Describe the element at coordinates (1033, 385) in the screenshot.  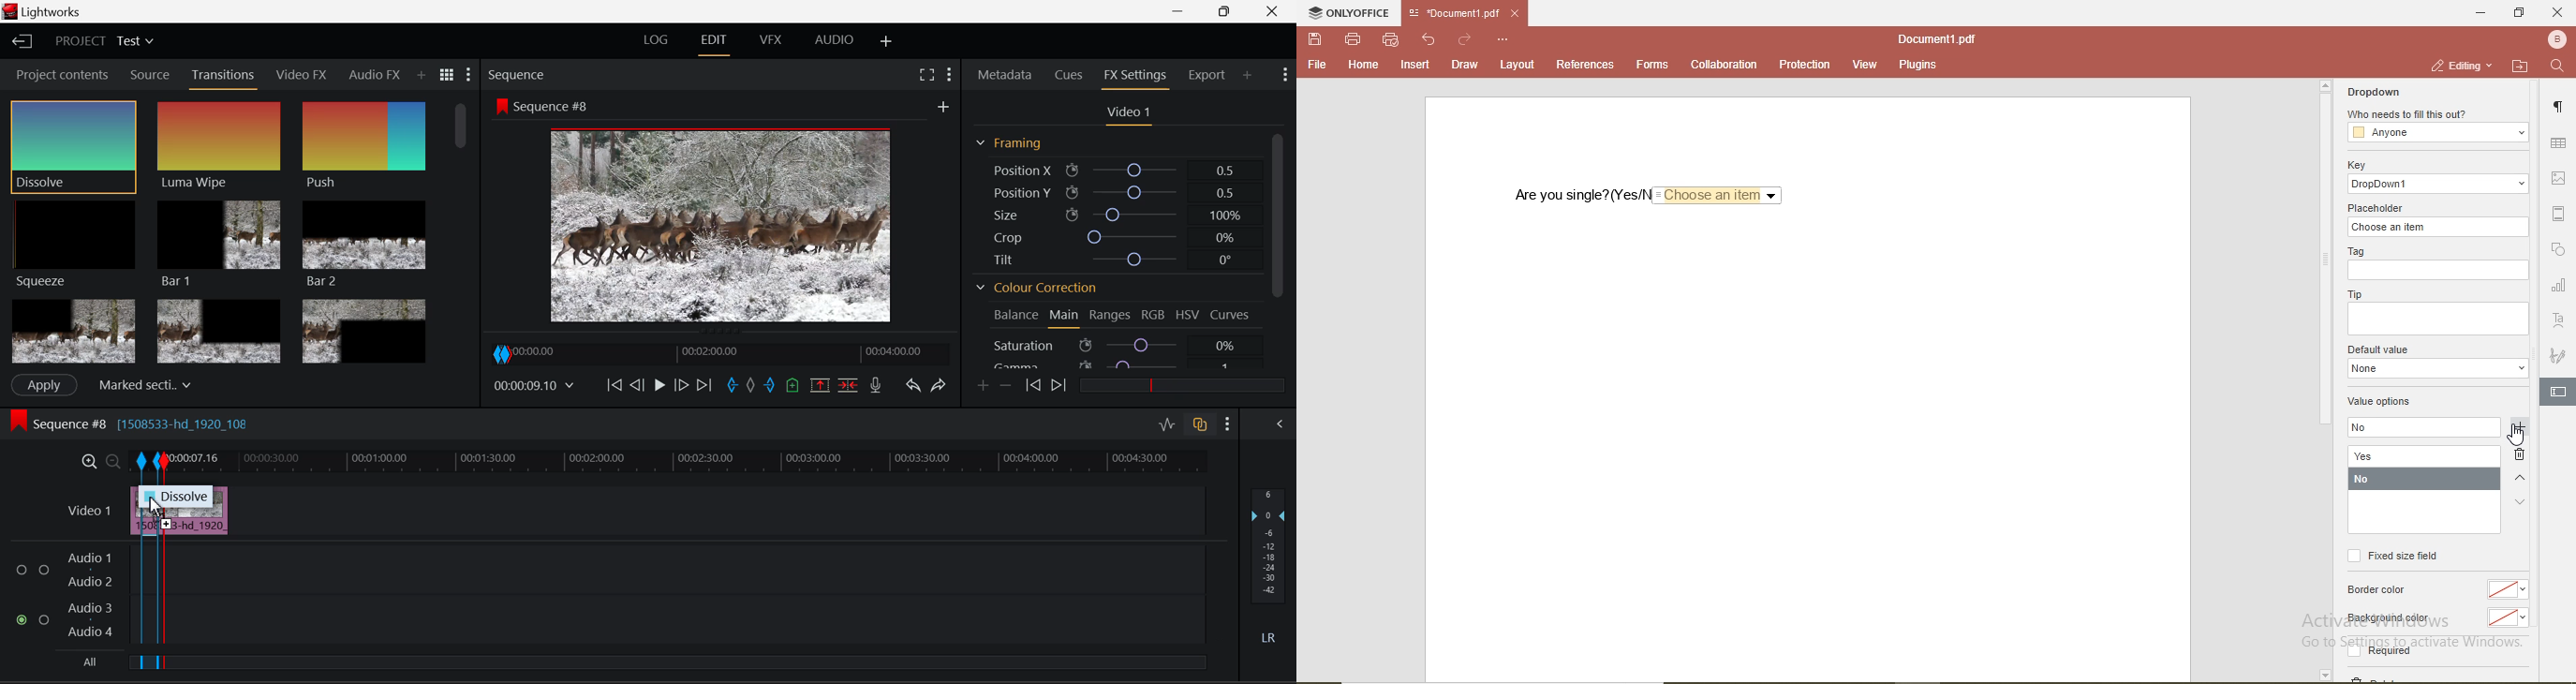
I see `Previous keyframe` at that location.